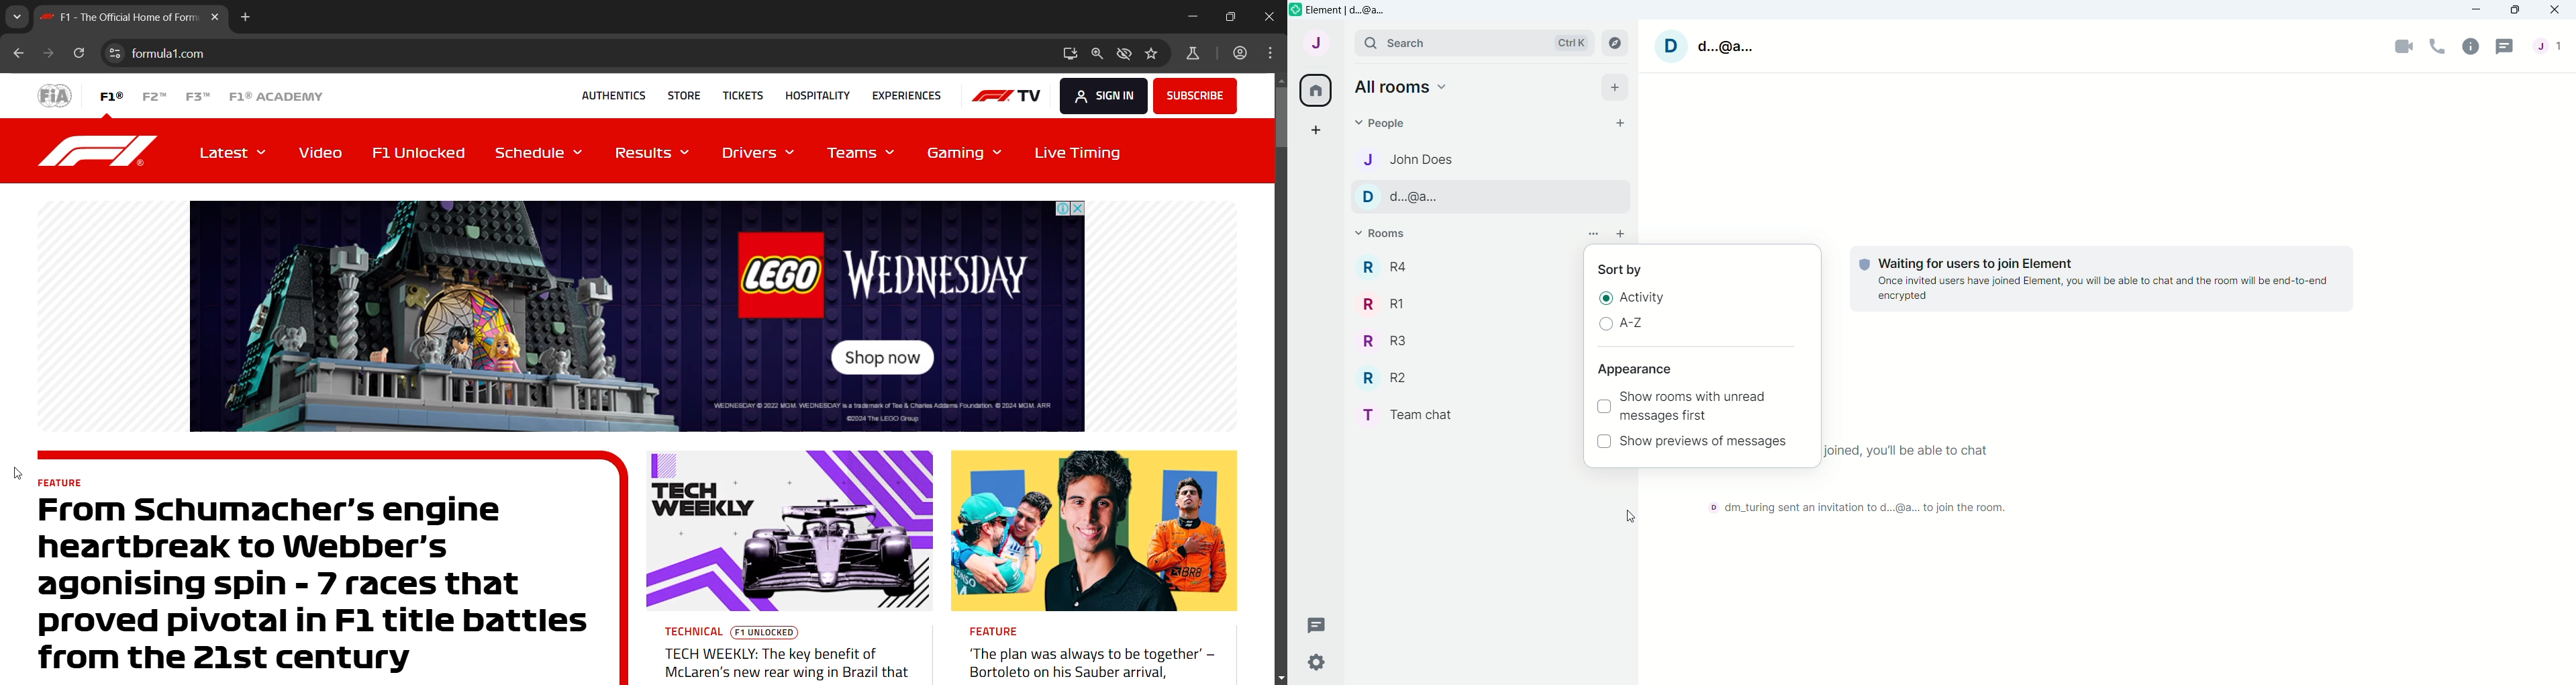 This screenshot has height=700, width=2576. Describe the element at coordinates (1274, 53) in the screenshot. I see `customize and control` at that location.